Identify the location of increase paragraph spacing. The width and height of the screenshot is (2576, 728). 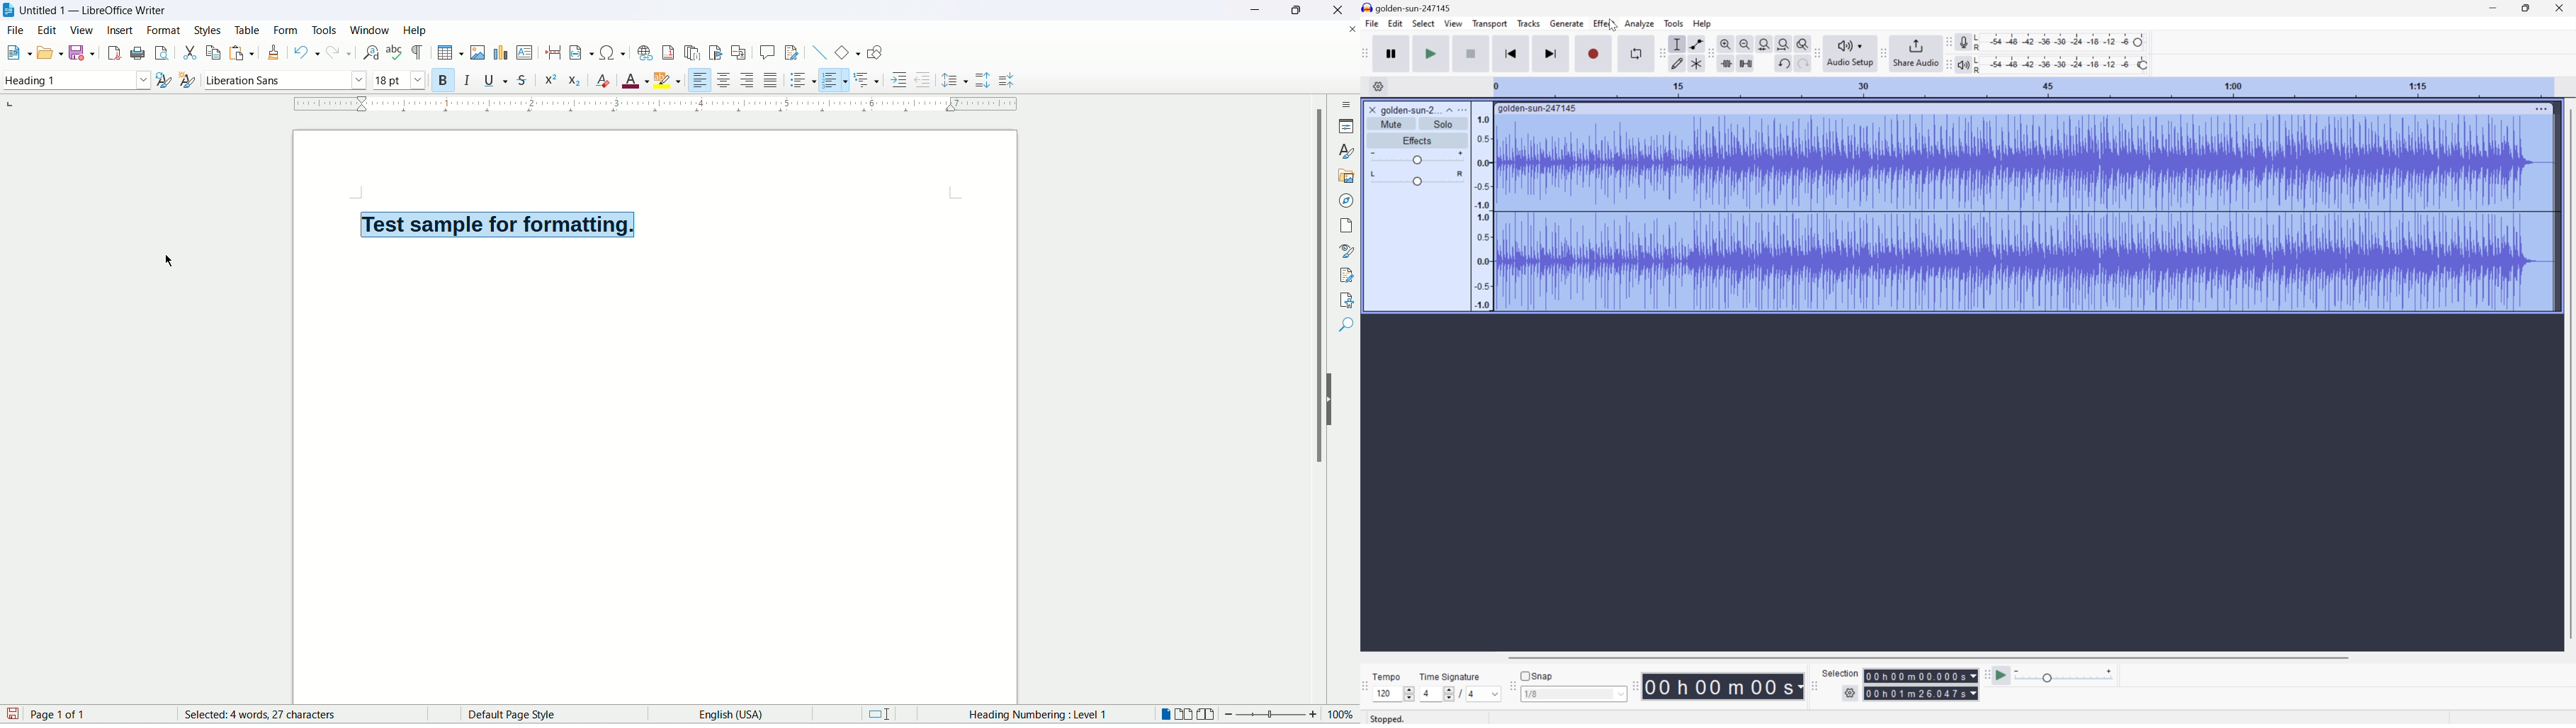
(983, 81).